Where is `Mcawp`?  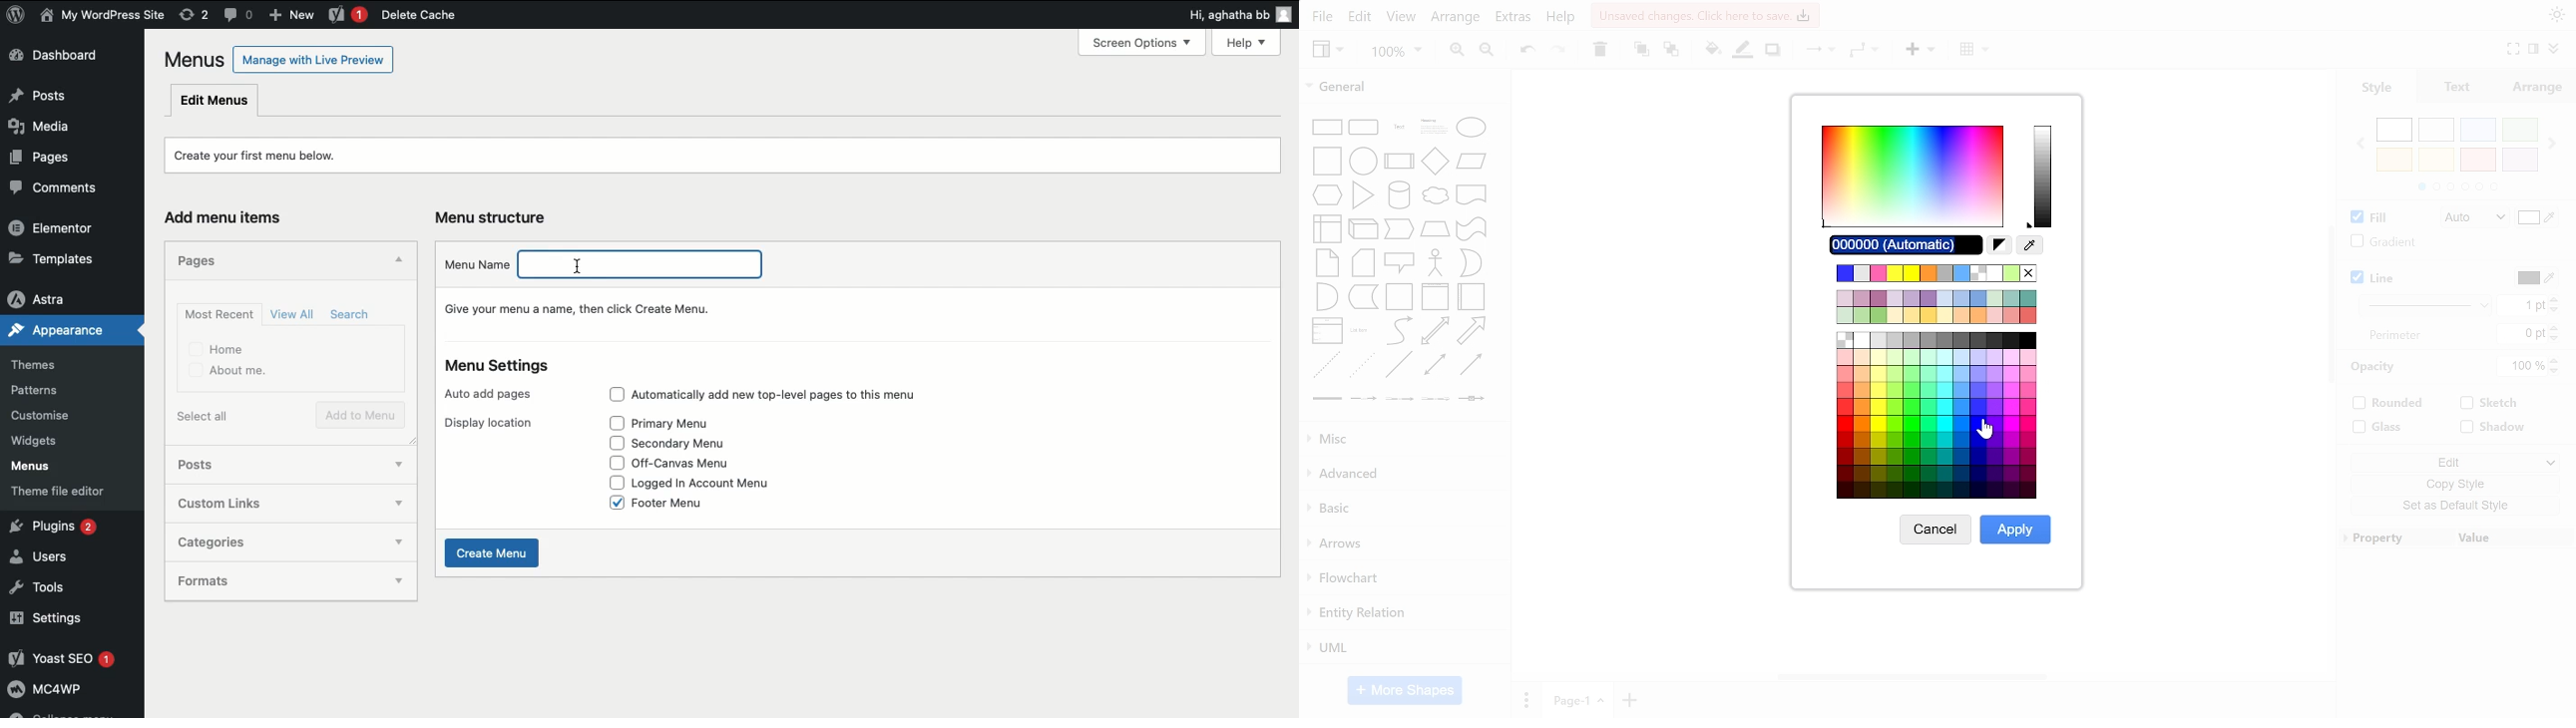 Mcawp is located at coordinates (72, 693).